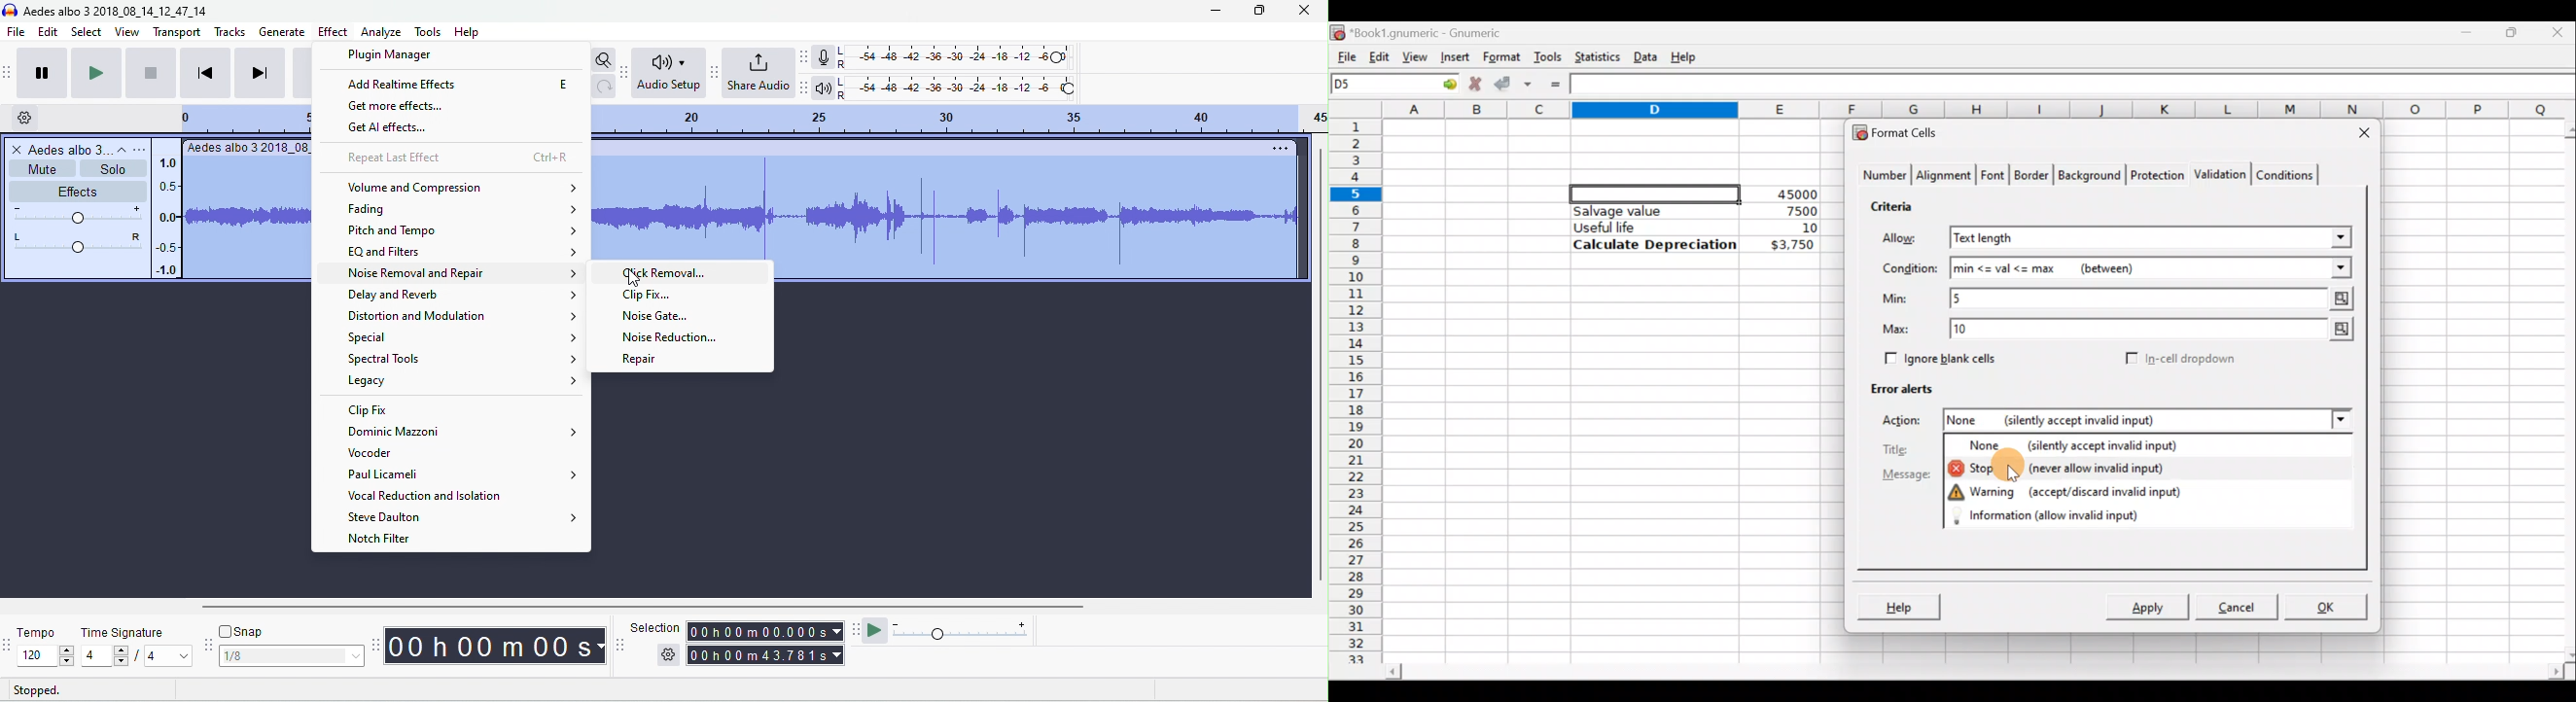 The image size is (2576, 728). I want to click on Cell name D5, so click(1379, 85).